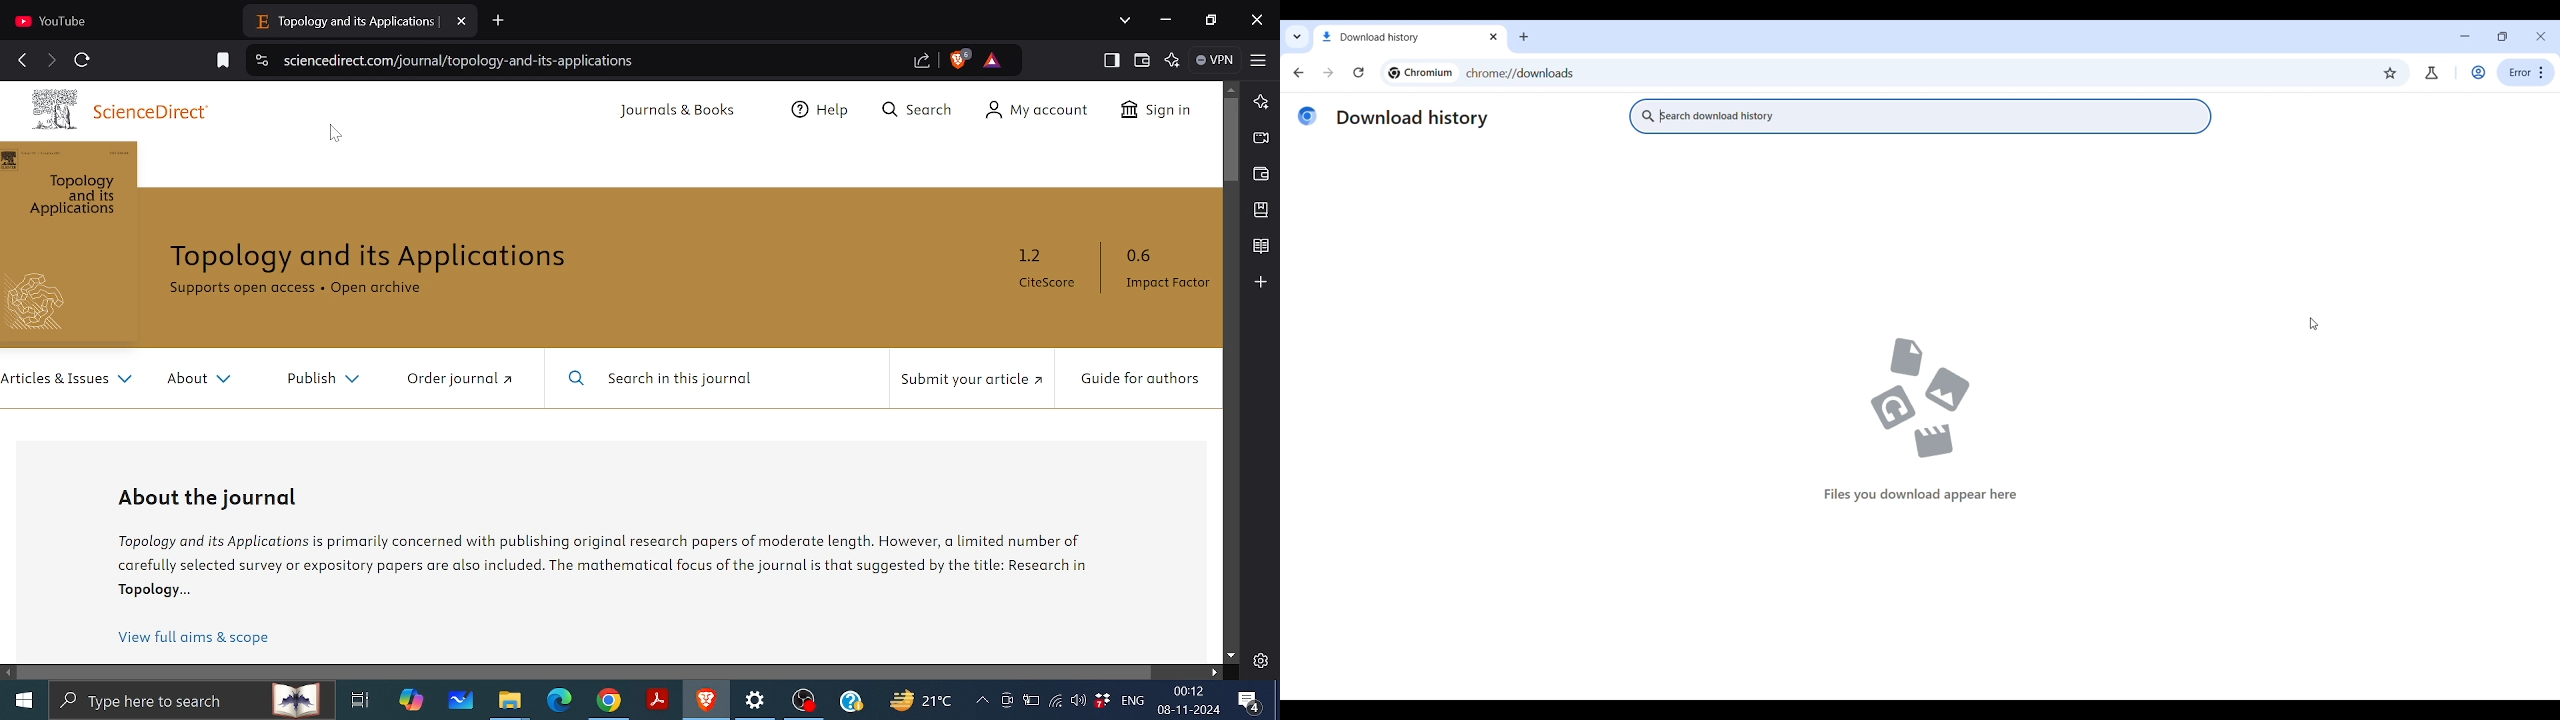 Image resolution: width=2576 pixels, height=728 pixels. Describe the element at coordinates (1497, 38) in the screenshot. I see `close` at that location.